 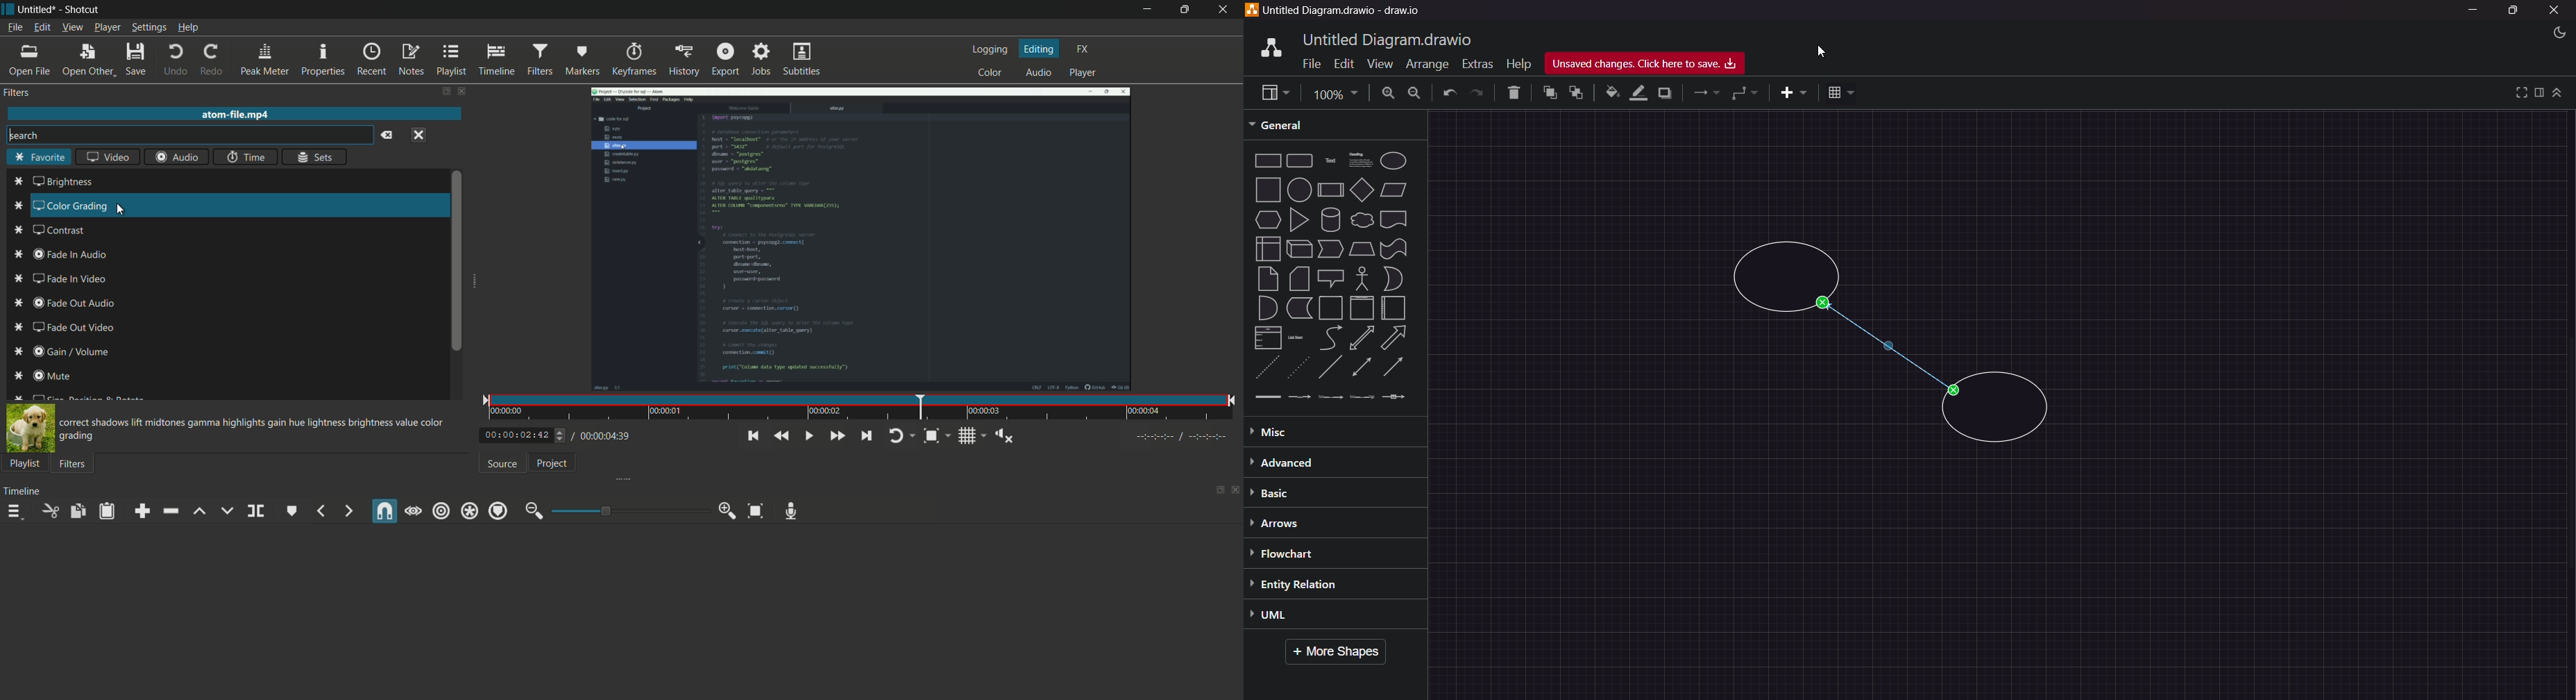 I want to click on Shapes, so click(x=1332, y=278).